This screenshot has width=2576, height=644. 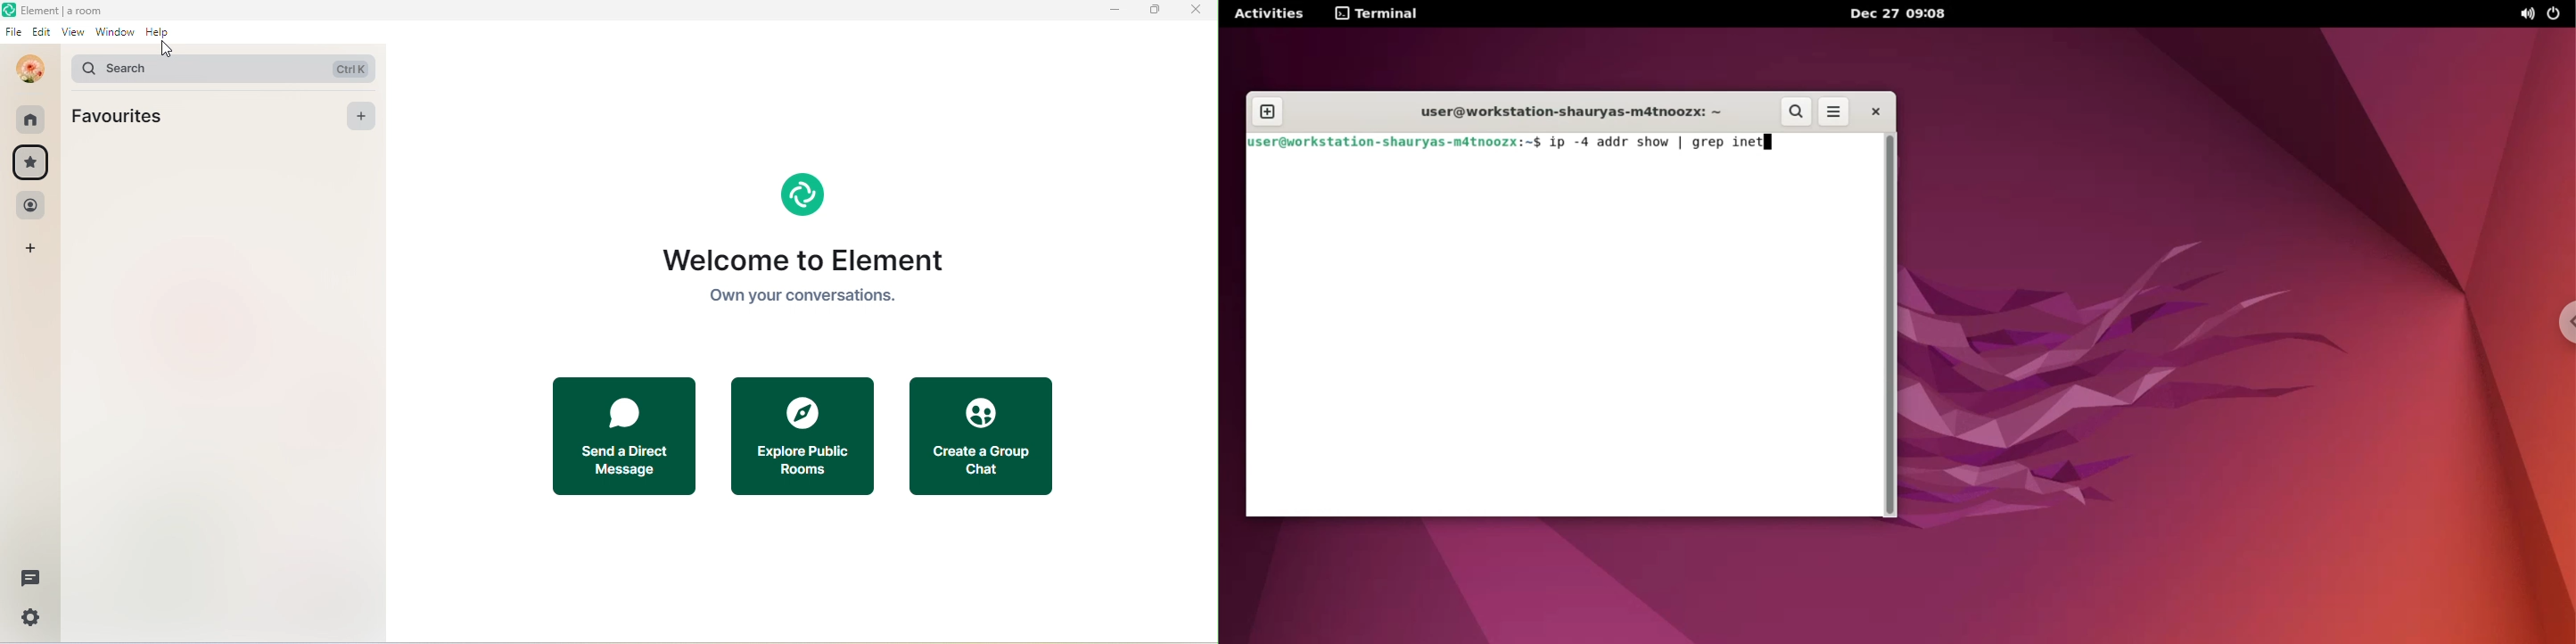 I want to click on Welcome to Element Own your conversations., so click(x=800, y=248).